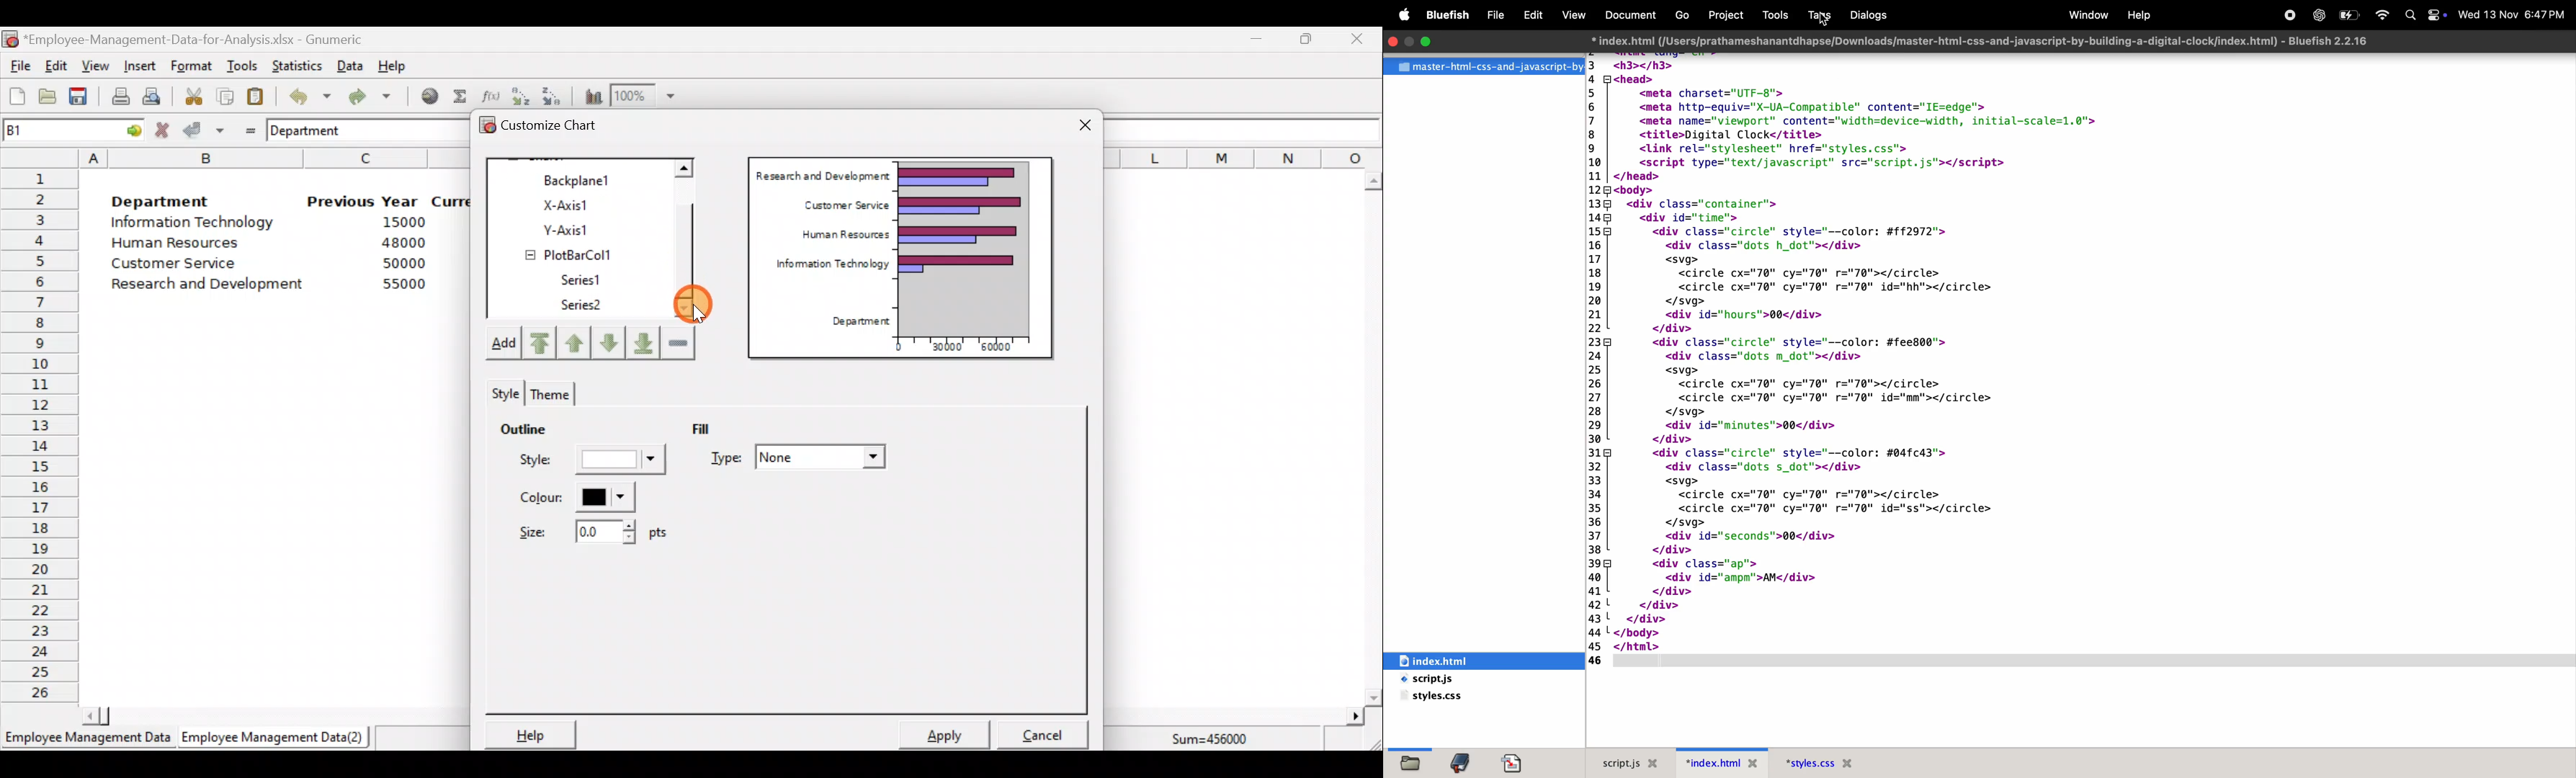 This screenshot has height=784, width=2576. What do you see at coordinates (315, 130) in the screenshot?
I see `Department` at bounding box center [315, 130].